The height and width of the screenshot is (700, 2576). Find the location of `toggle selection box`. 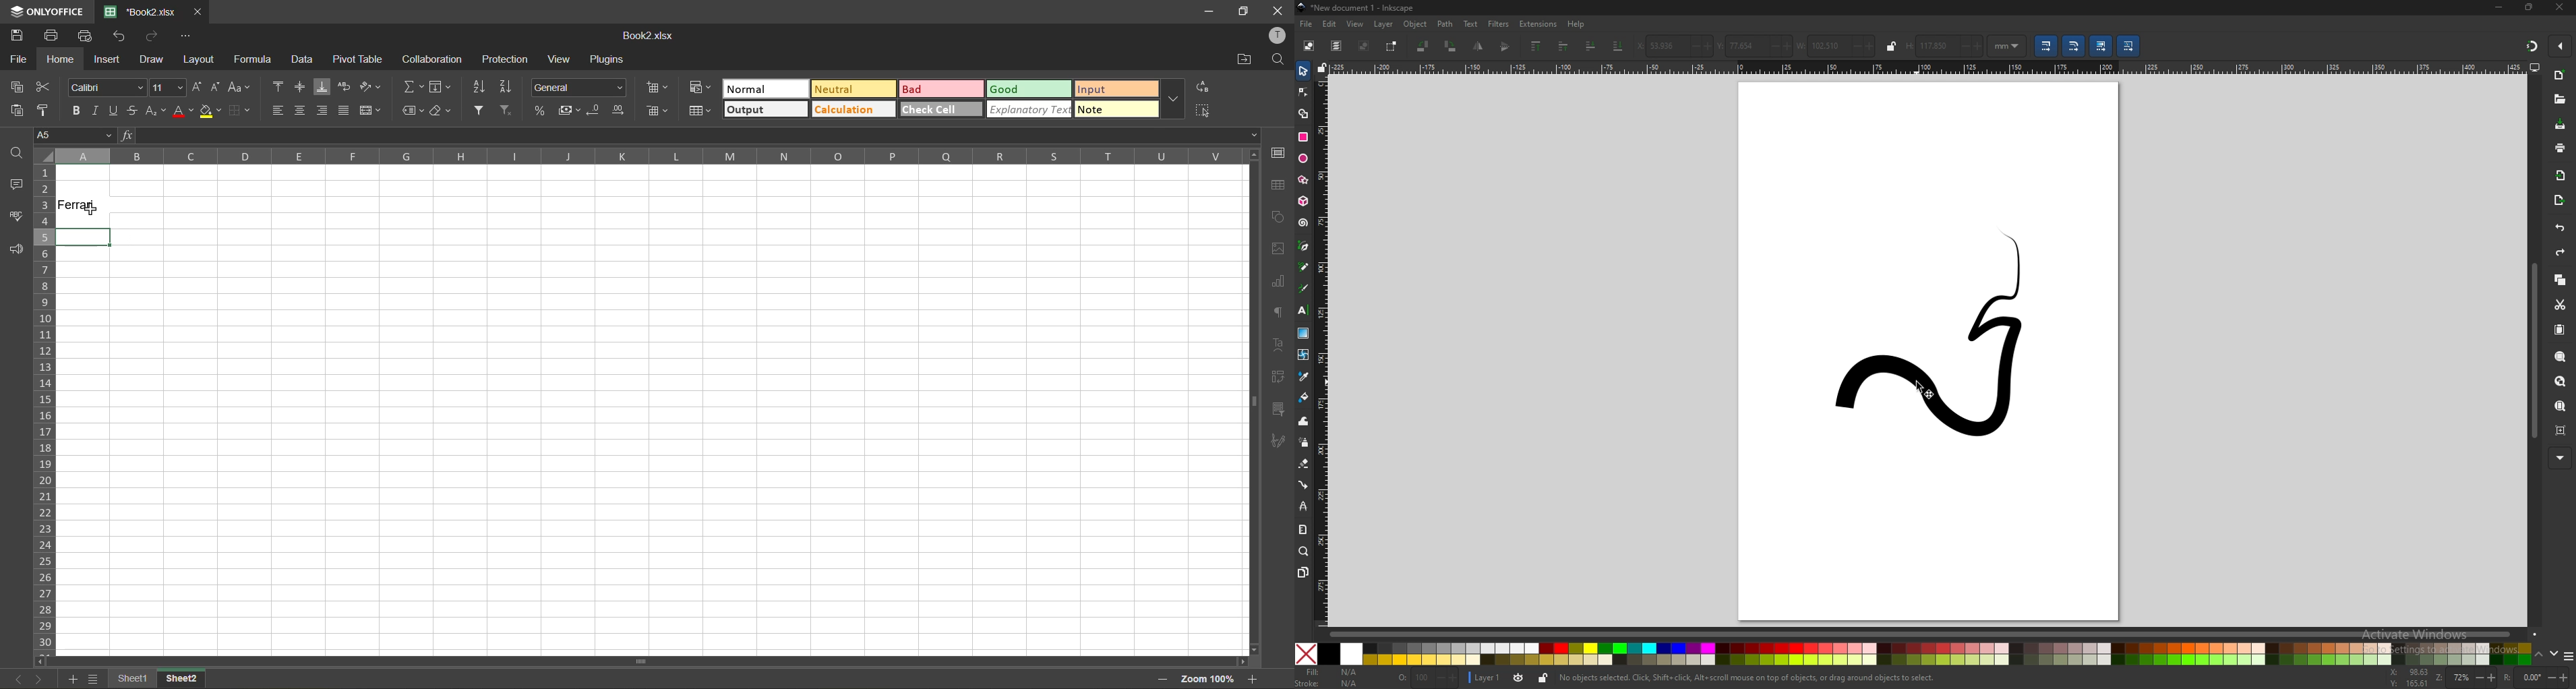

toggle selection box is located at coordinates (1392, 47).